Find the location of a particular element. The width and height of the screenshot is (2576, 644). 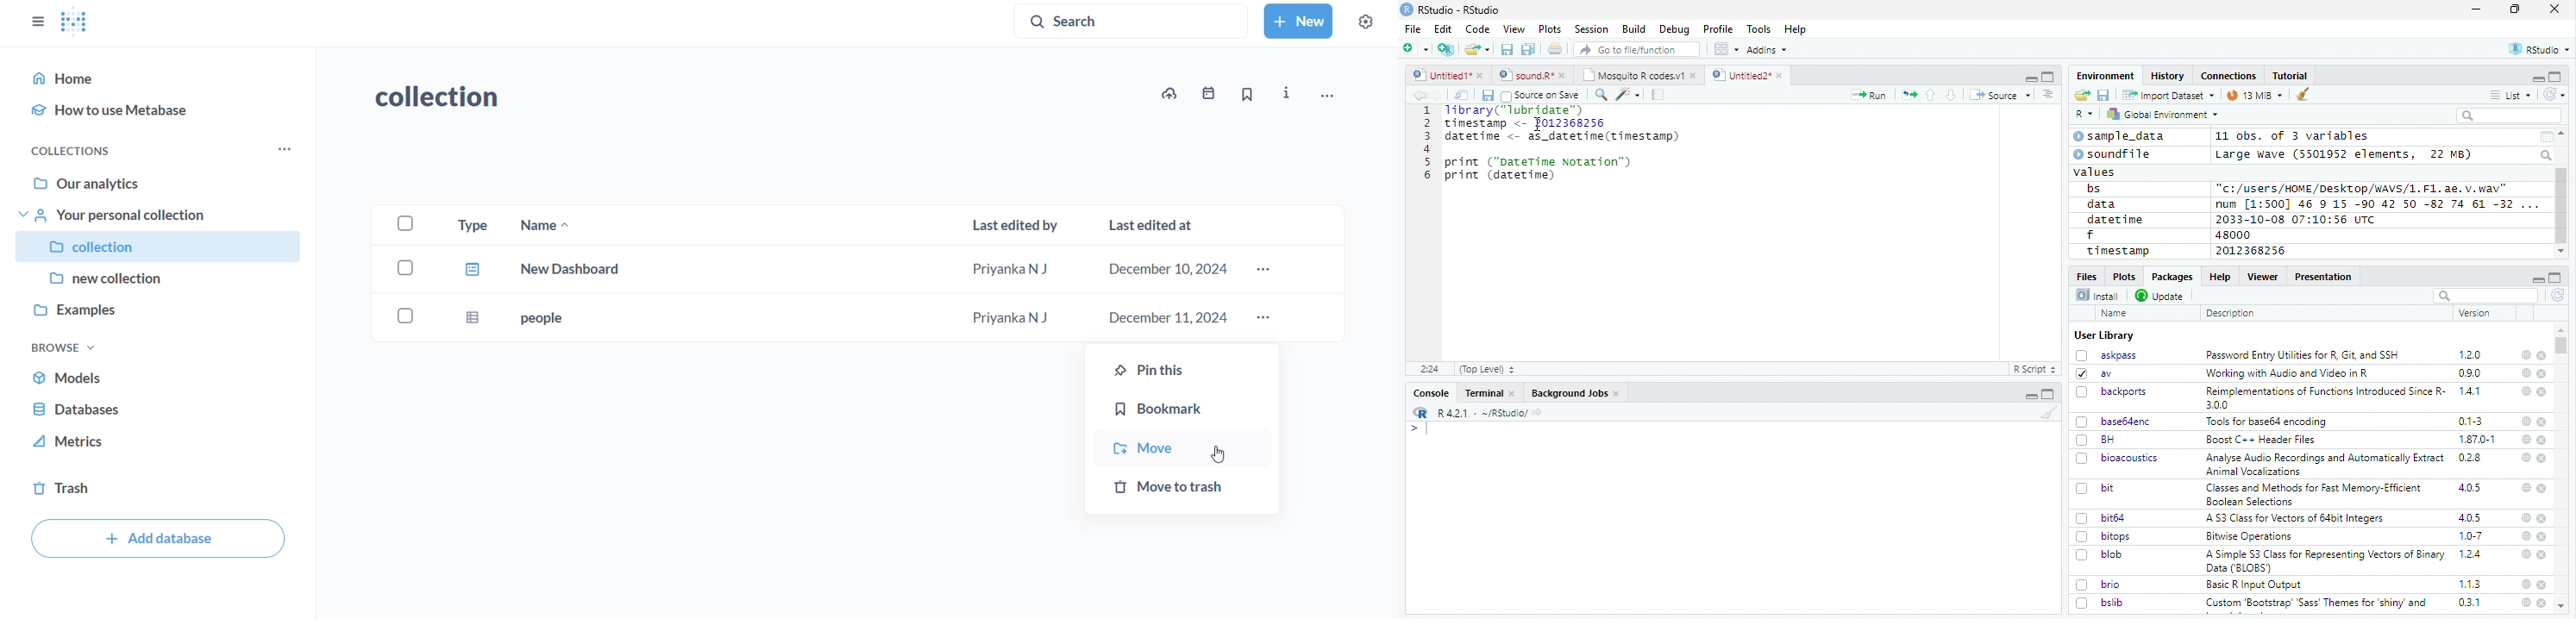

close is located at coordinates (2543, 459).